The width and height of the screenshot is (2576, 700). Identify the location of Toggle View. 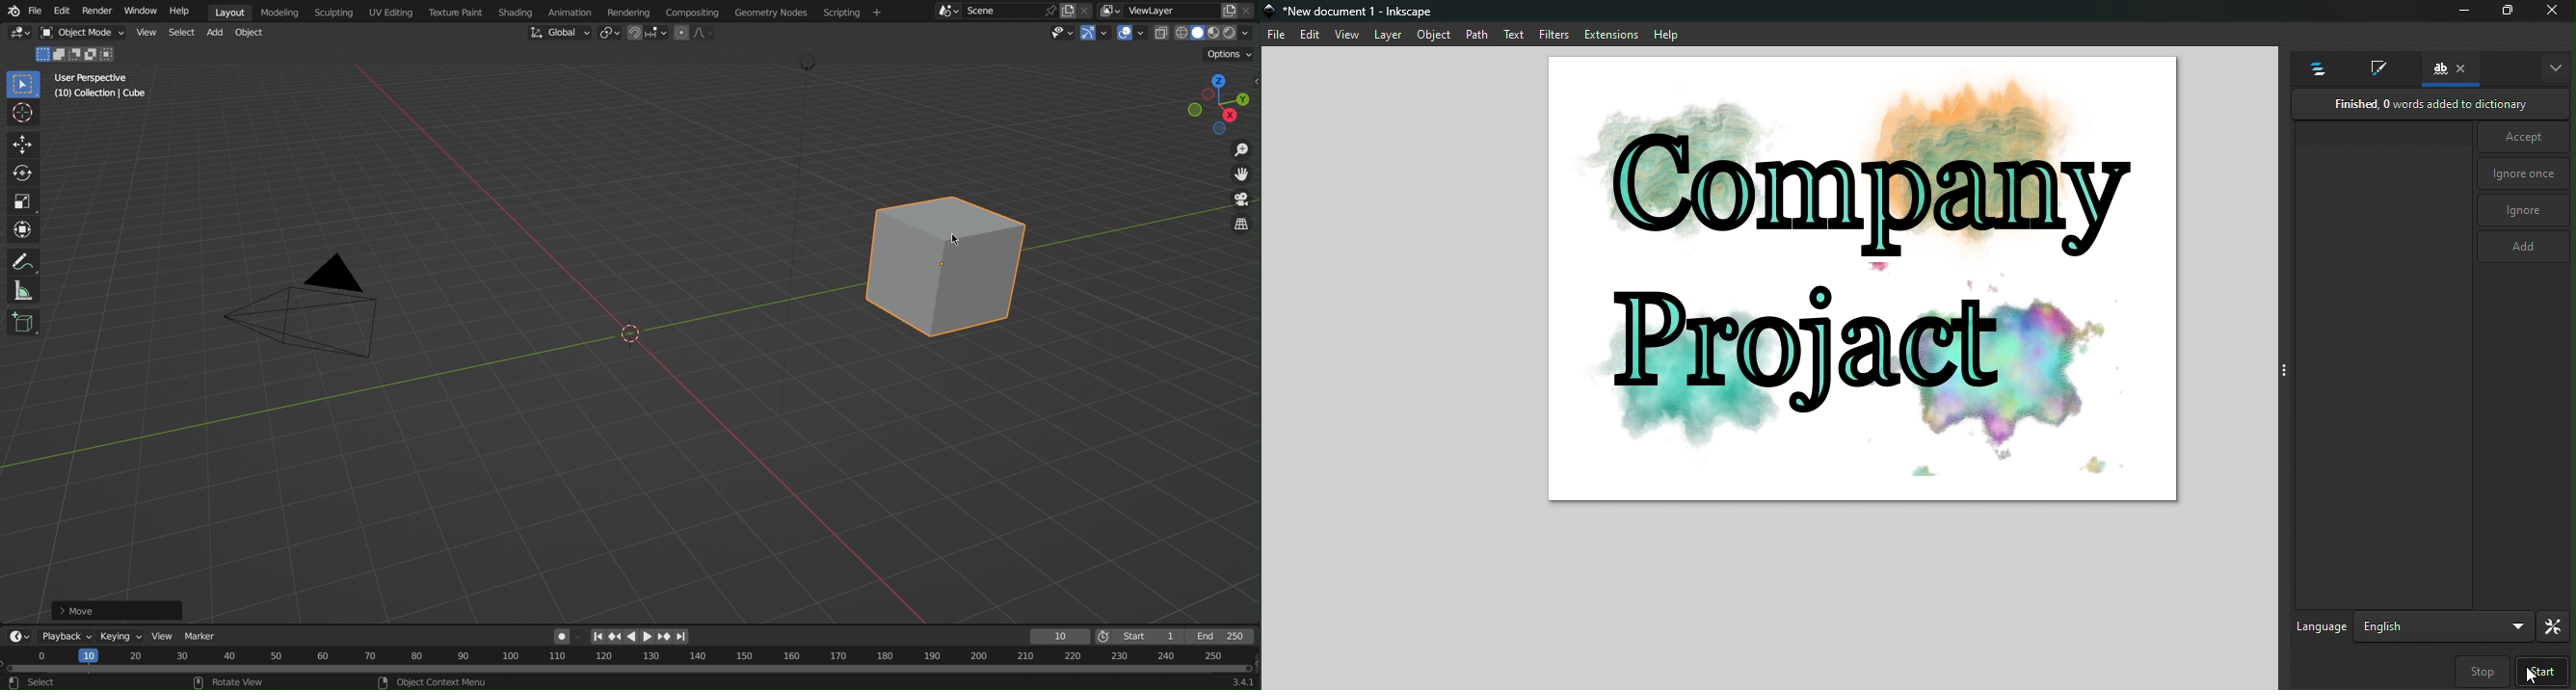
(1240, 226).